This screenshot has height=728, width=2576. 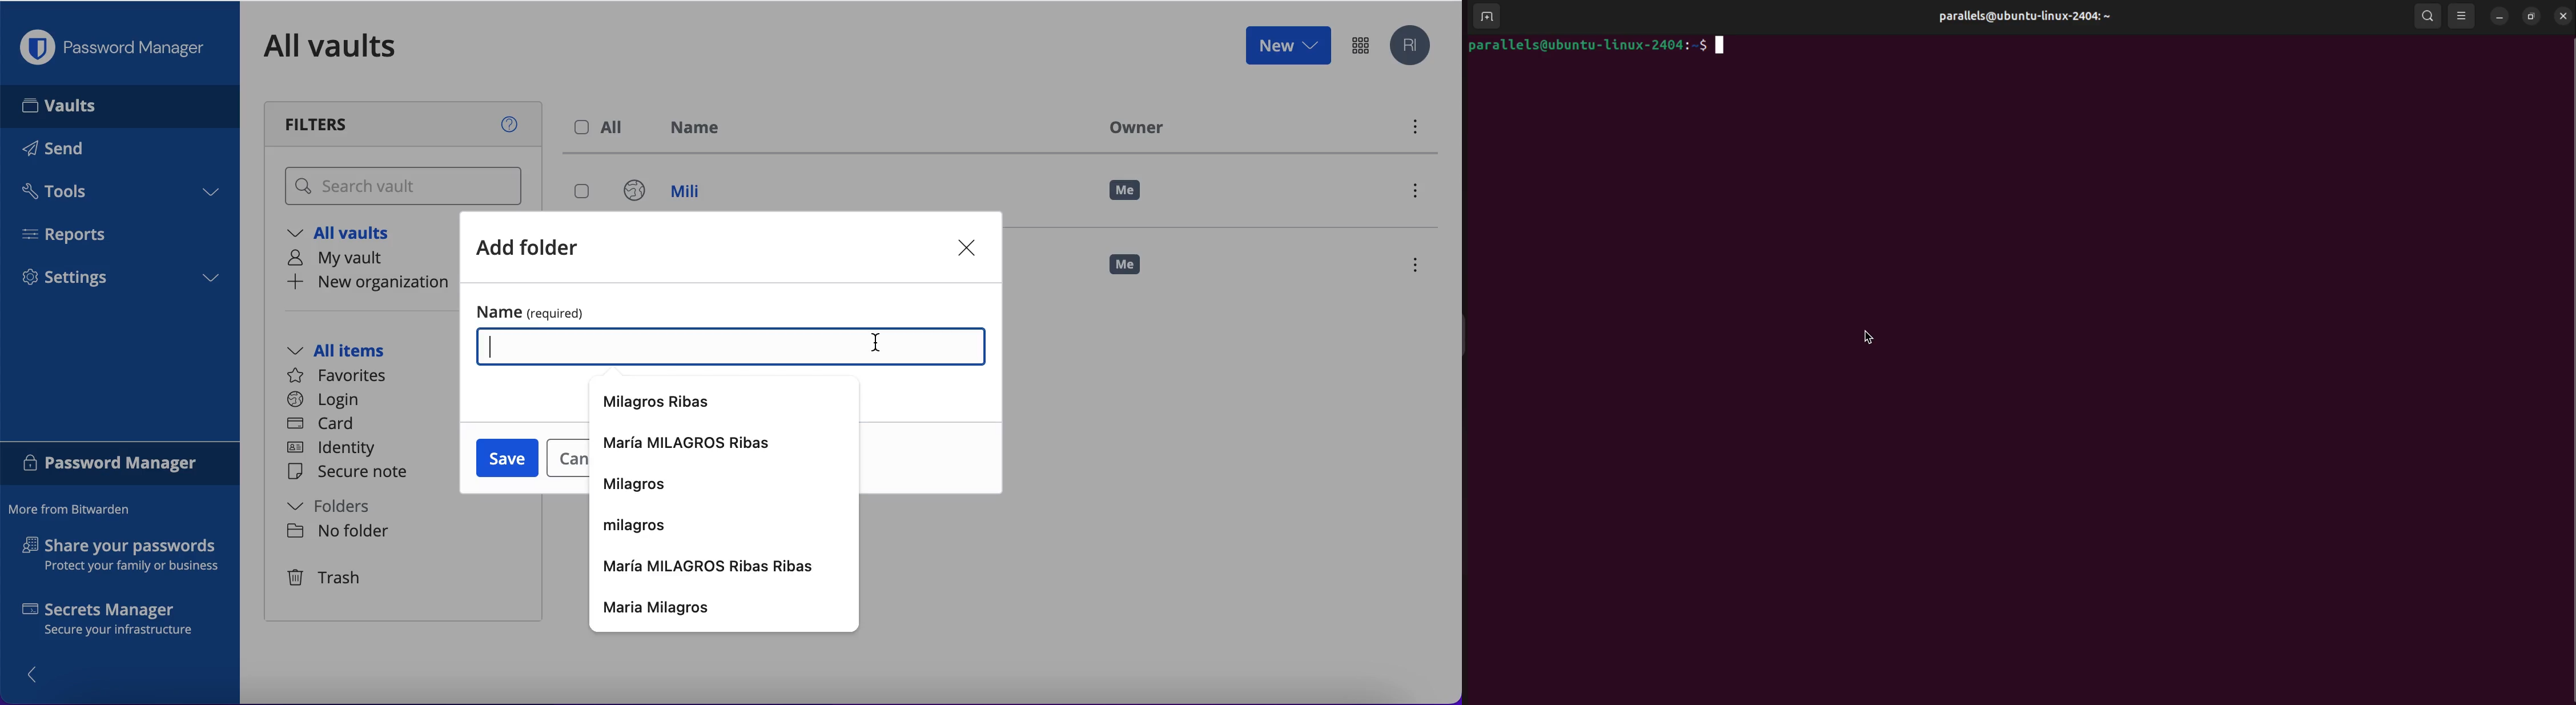 What do you see at coordinates (323, 400) in the screenshot?
I see `login` at bounding box center [323, 400].